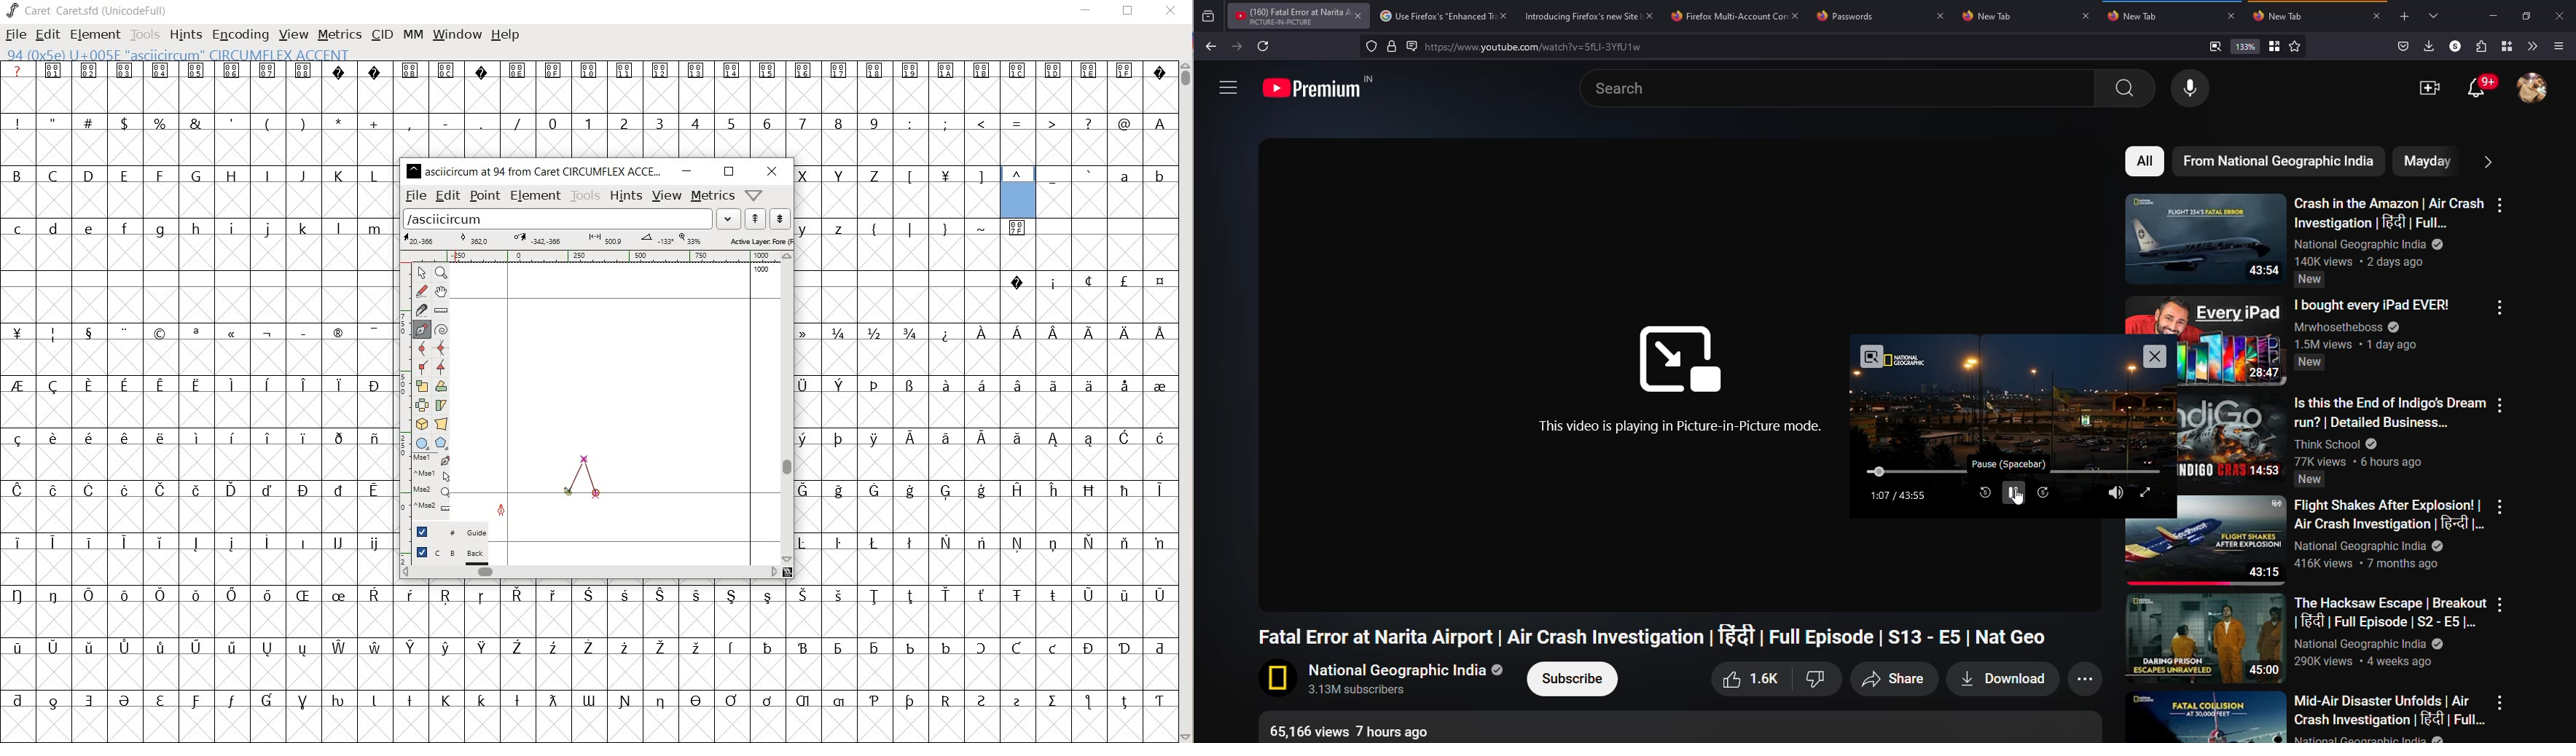  I want to click on hints, so click(627, 196).